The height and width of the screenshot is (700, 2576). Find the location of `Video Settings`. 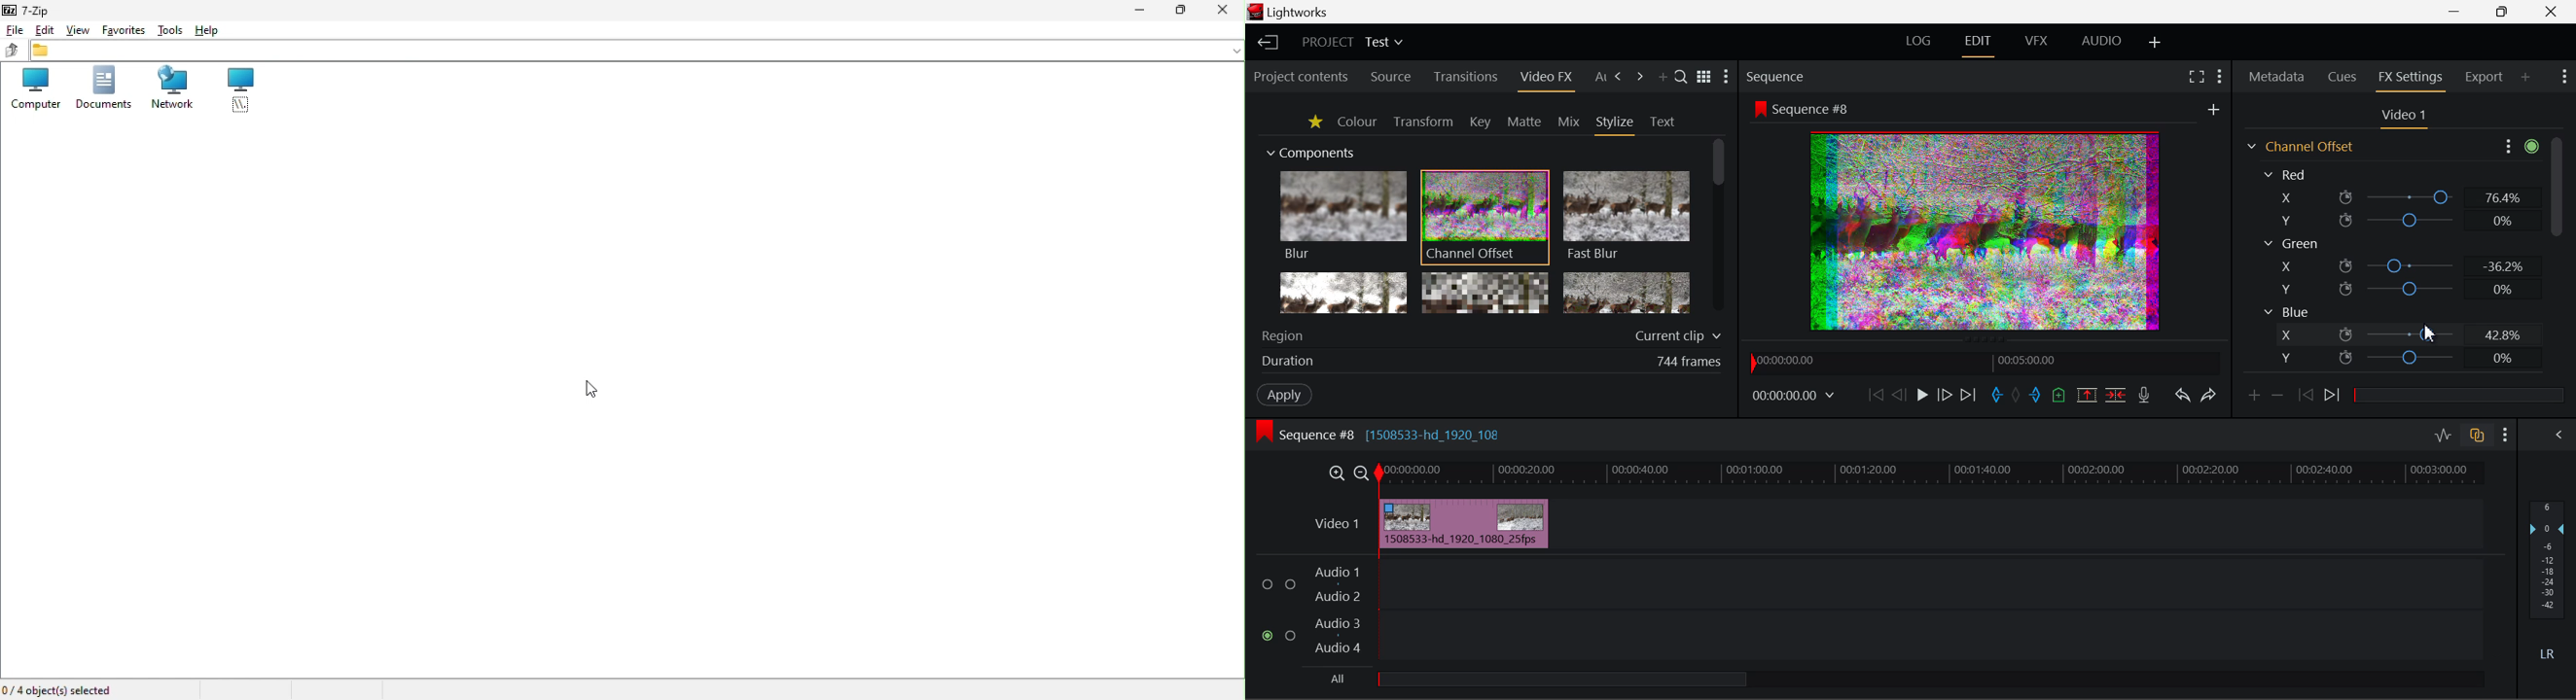

Video Settings is located at coordinates (2403, 118).